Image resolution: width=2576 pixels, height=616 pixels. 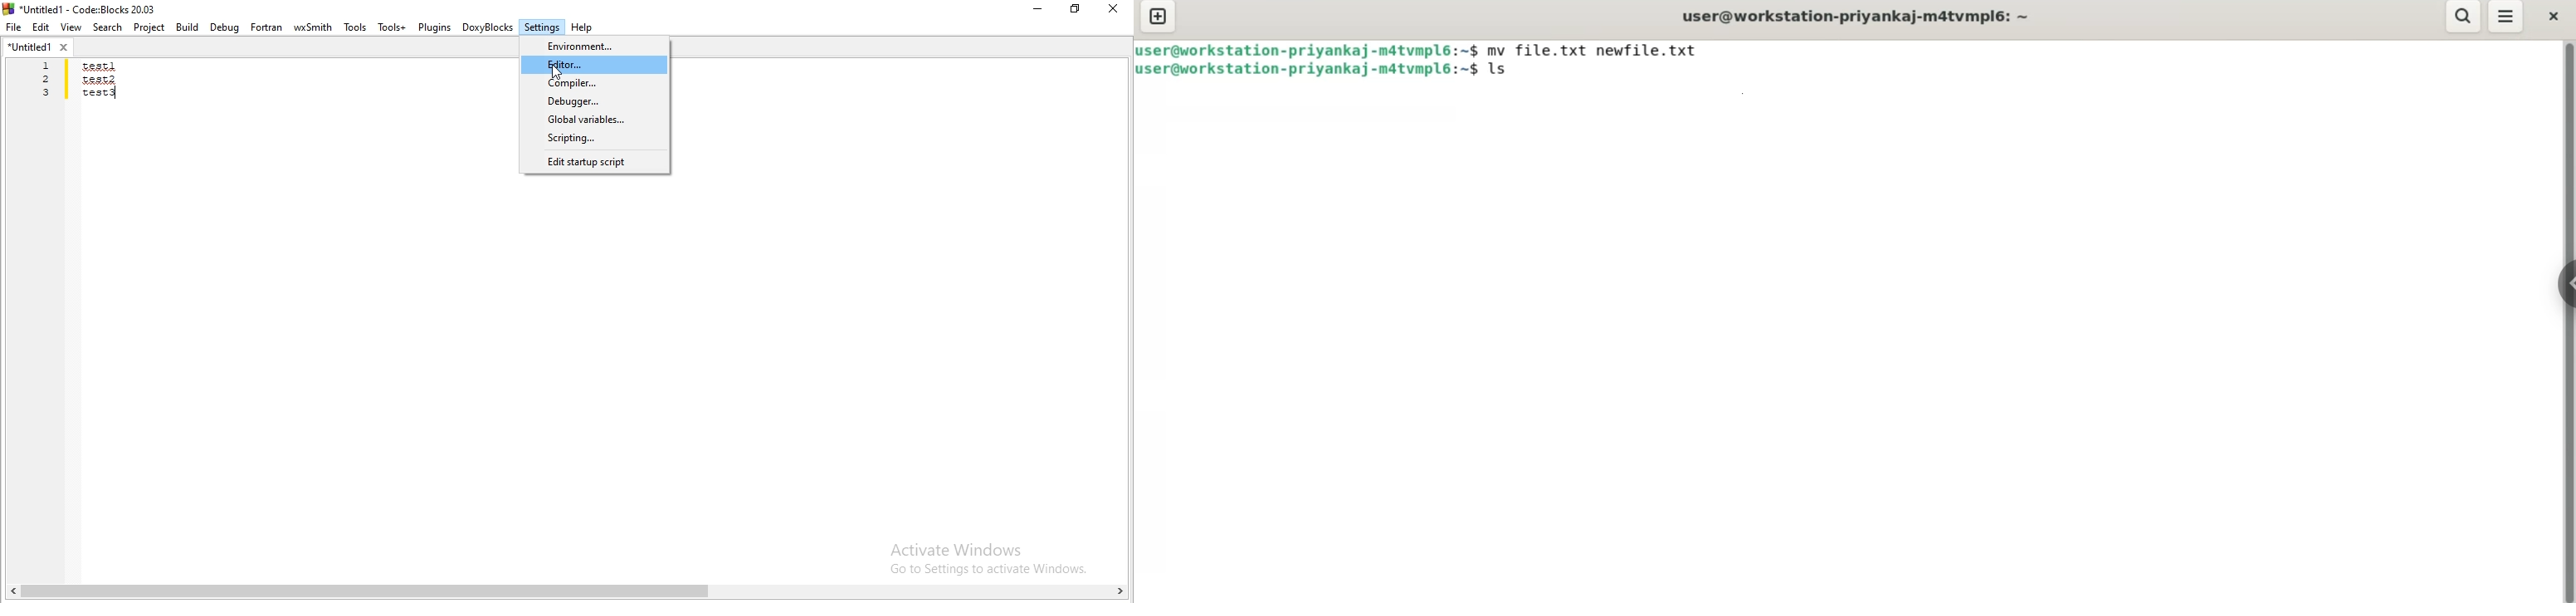 I want to click on tools+, so click(x=390, y=27).